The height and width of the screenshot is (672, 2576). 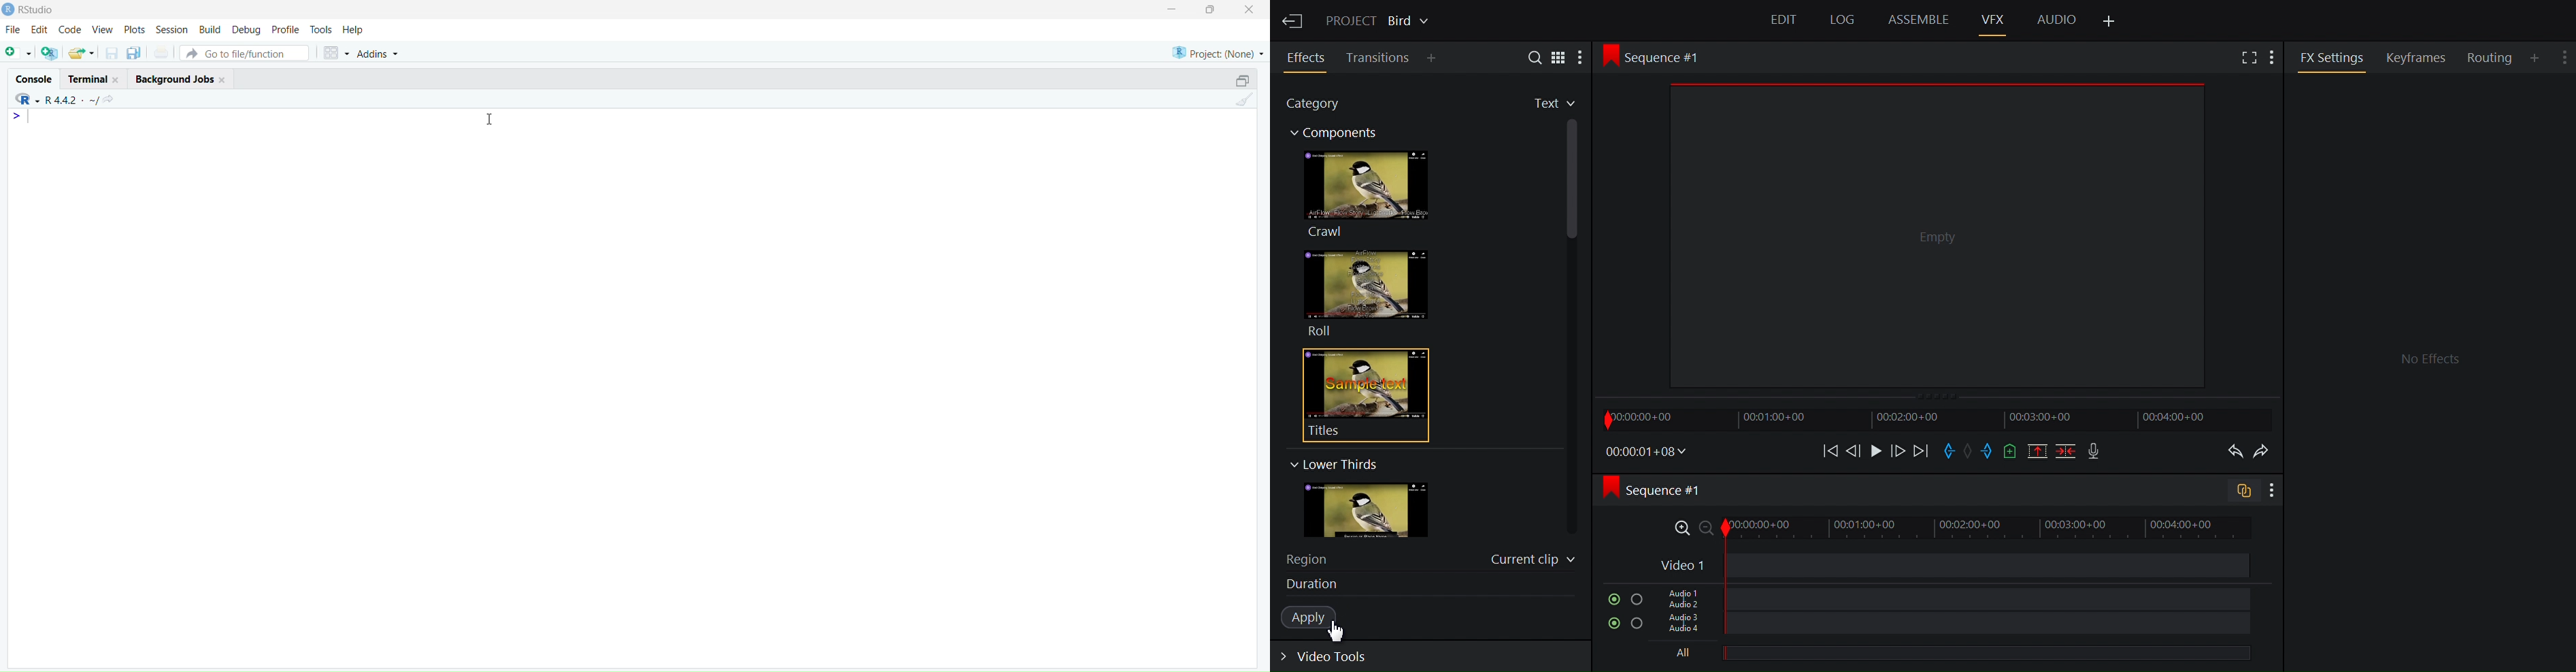 What do you see at coordinates (40, 29) in the screenshot?
I see `Edit` at bounding box center [40, 29].